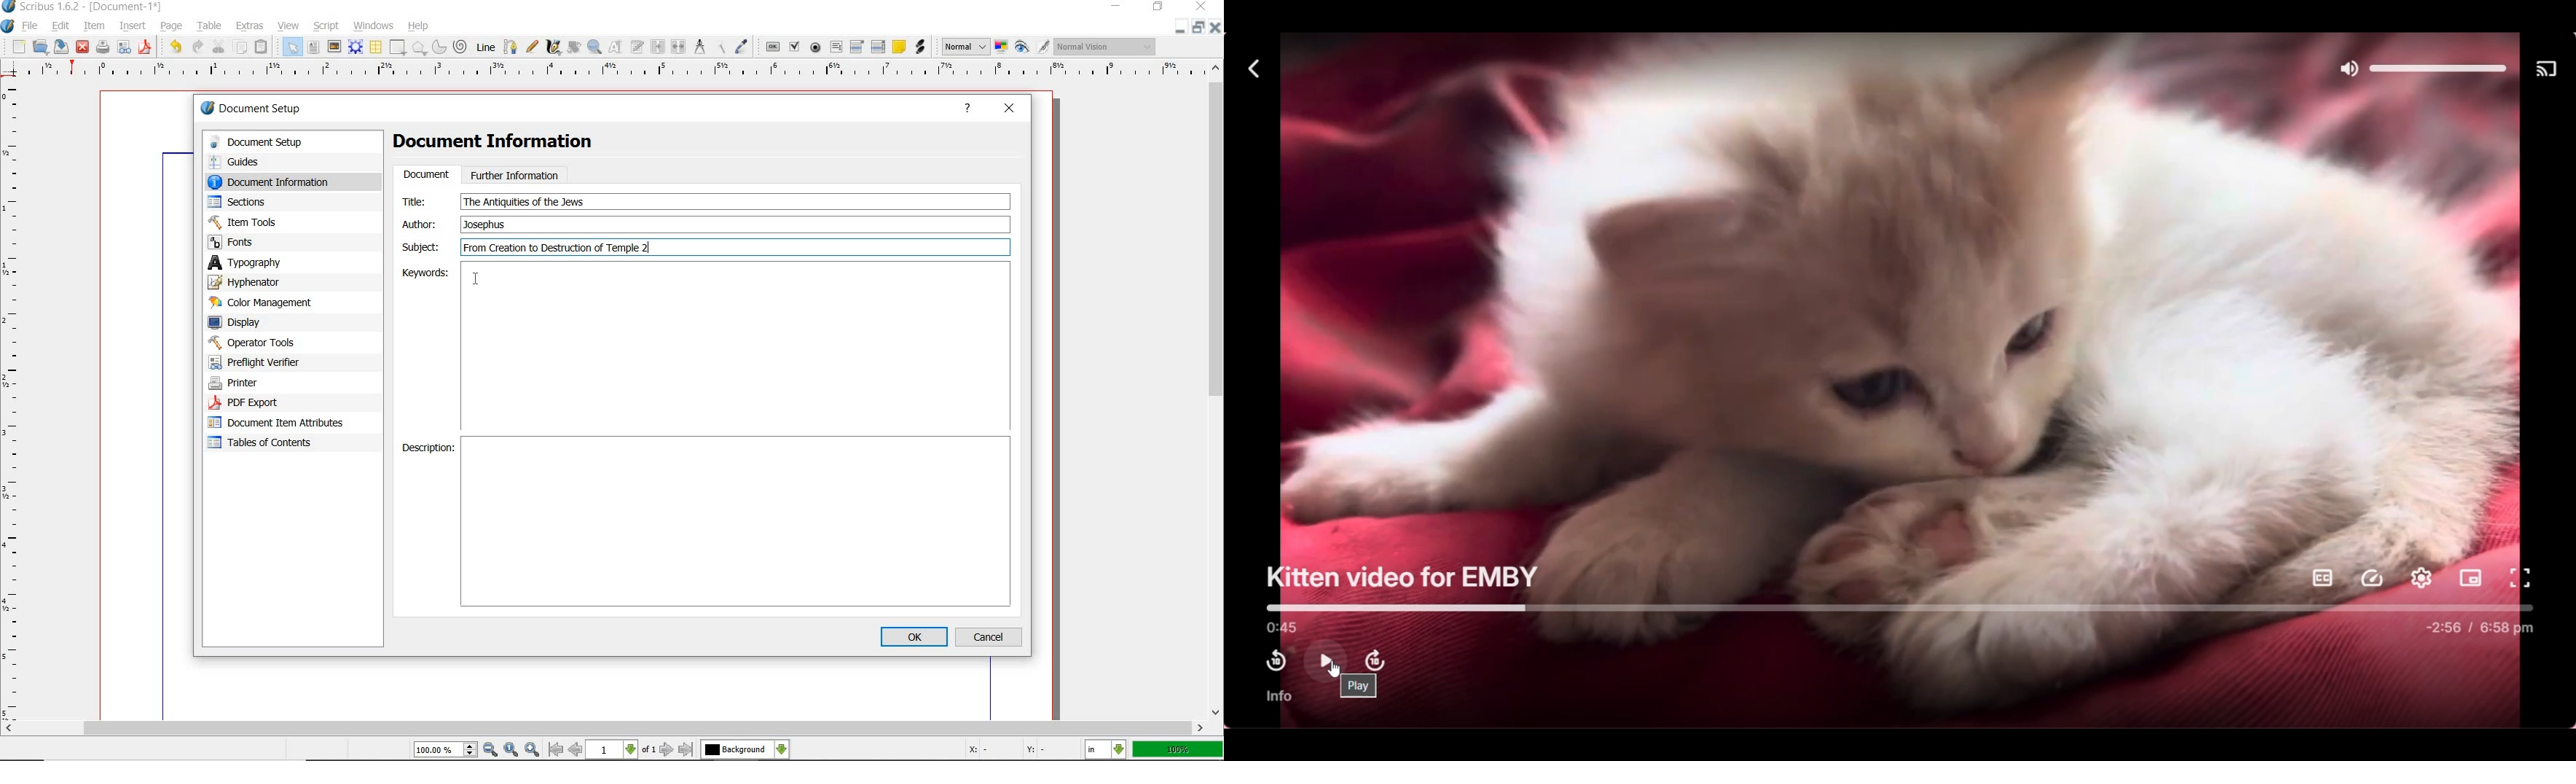 The image size is (2576, 784). Describe the element at coordinates (679, 46) in the screenshot. I see `unlink text frames` at that location.